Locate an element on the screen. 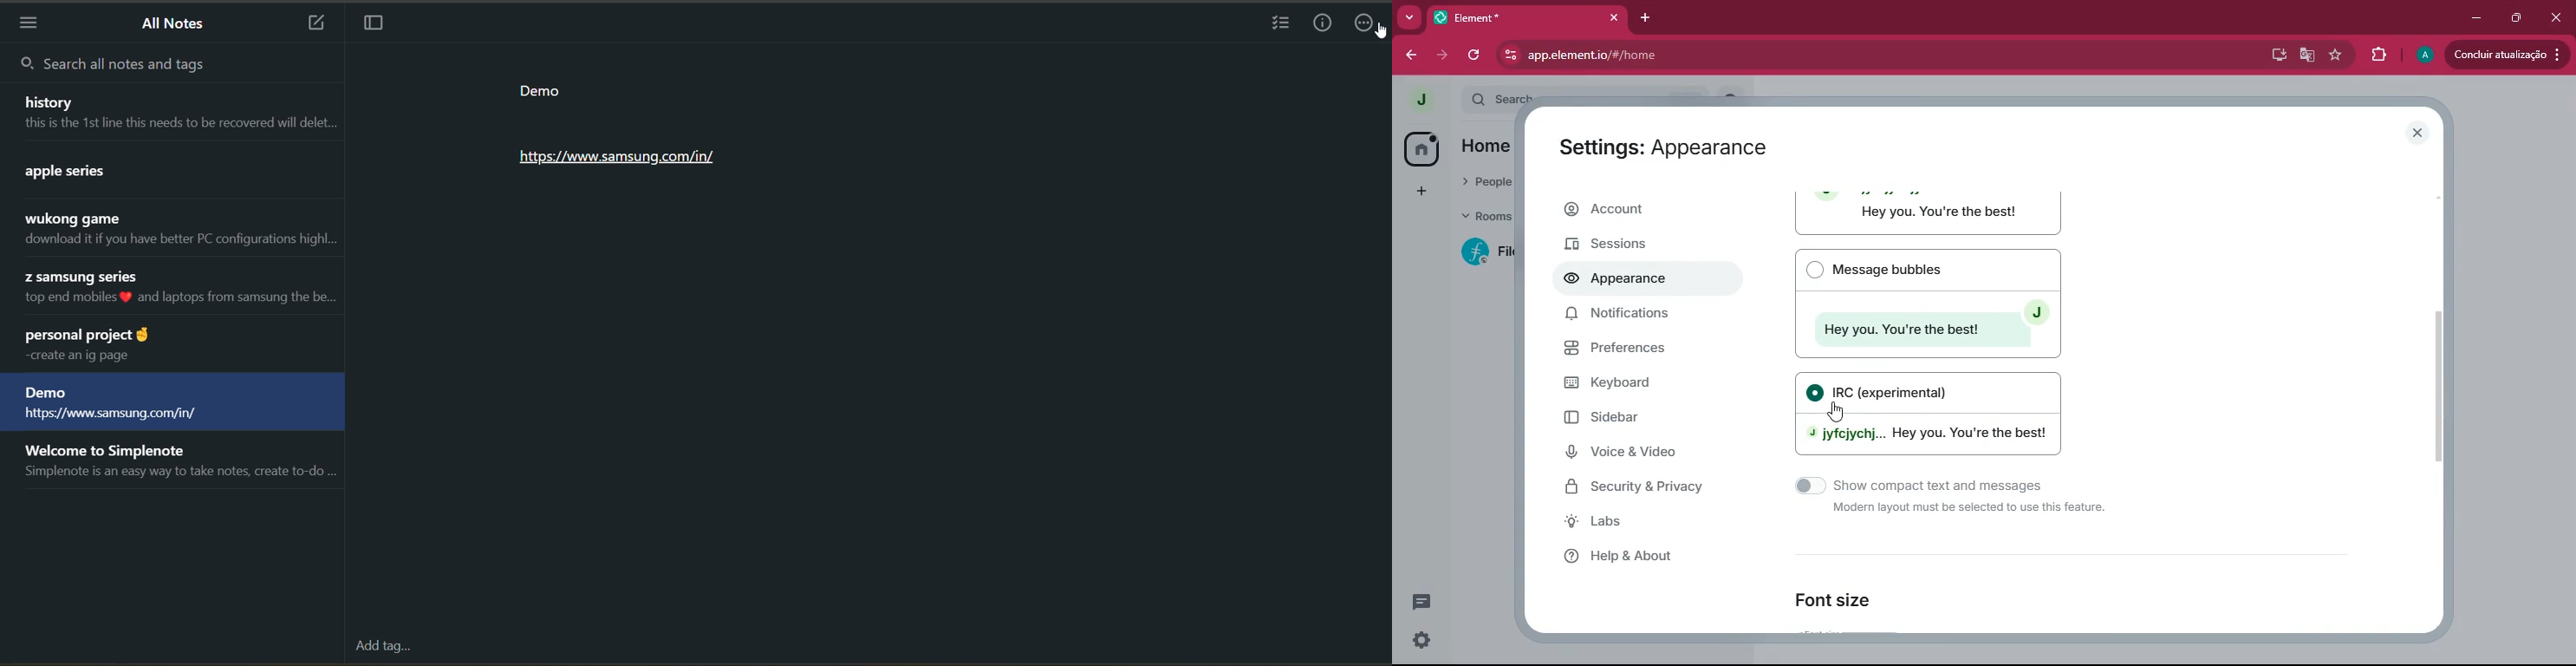  note title and preview is located at coordinates (177, 231).